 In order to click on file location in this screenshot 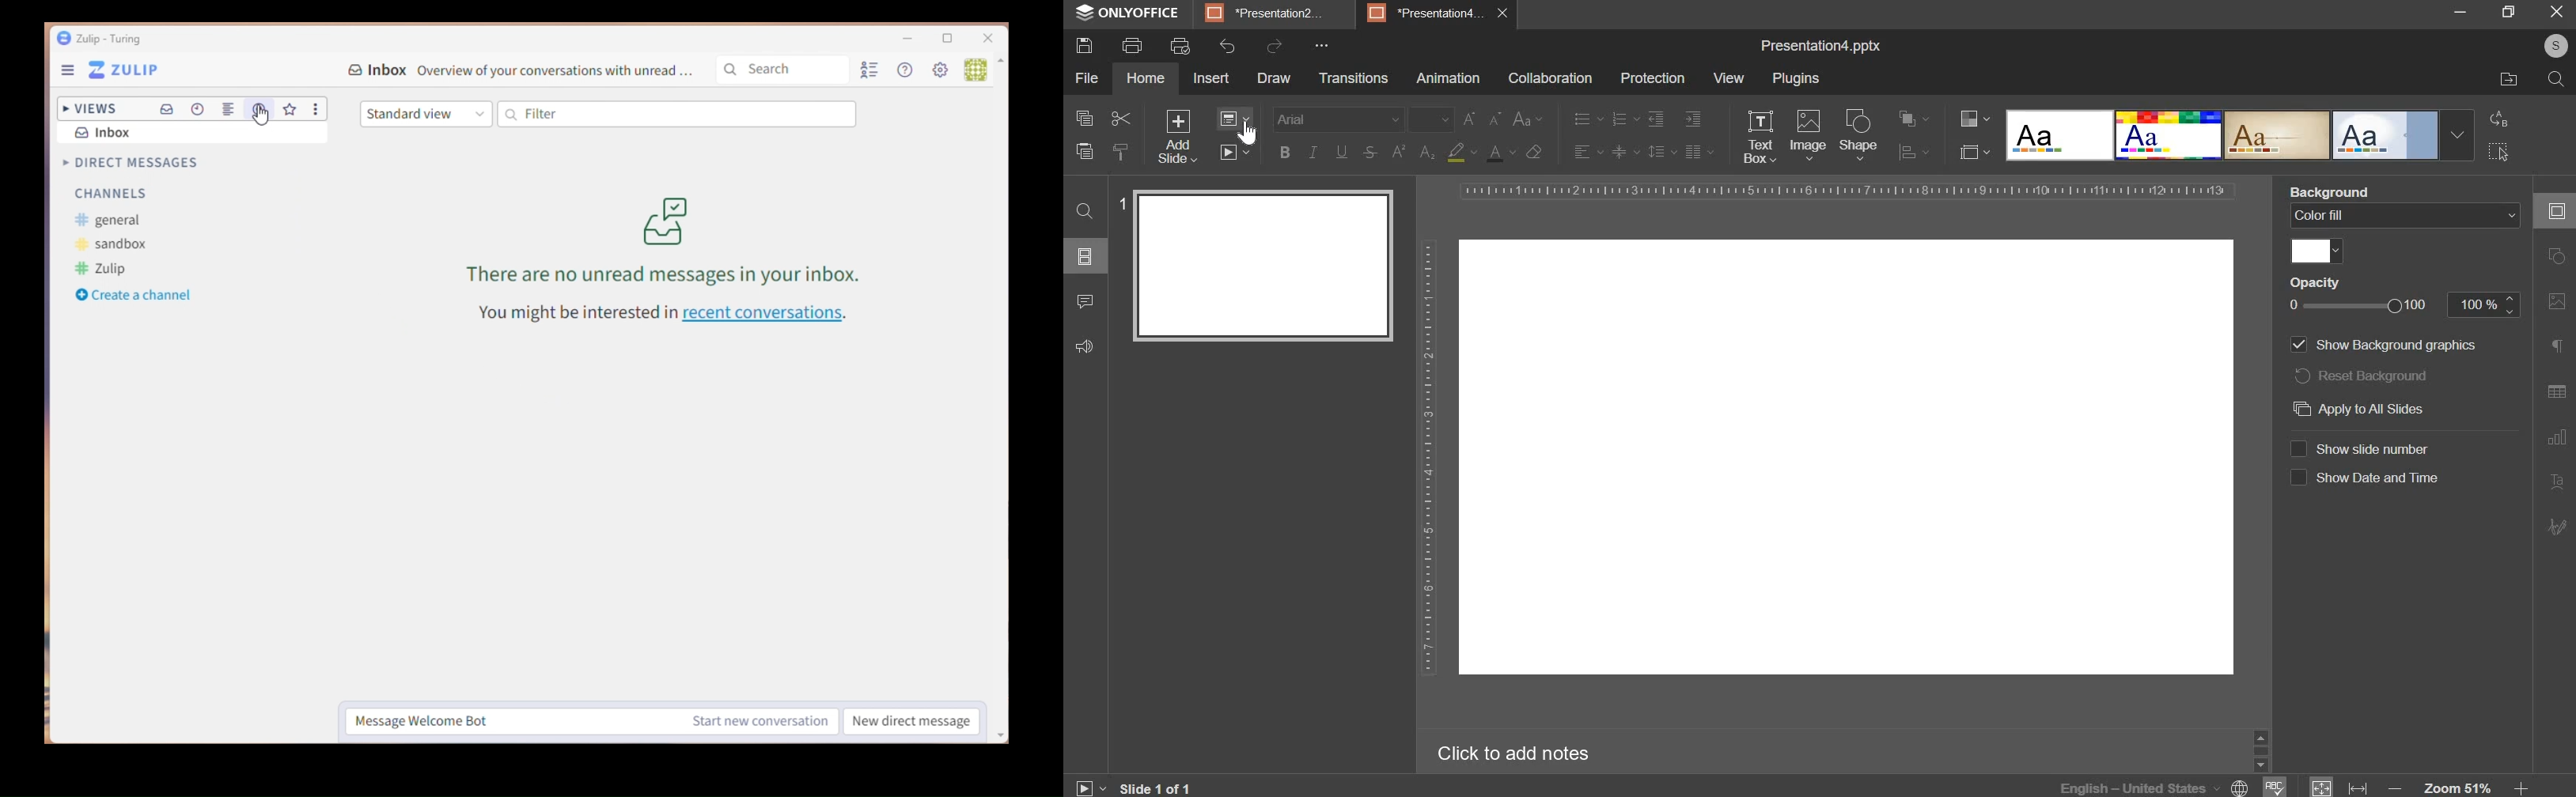, I will do `click(2509, 80)`.